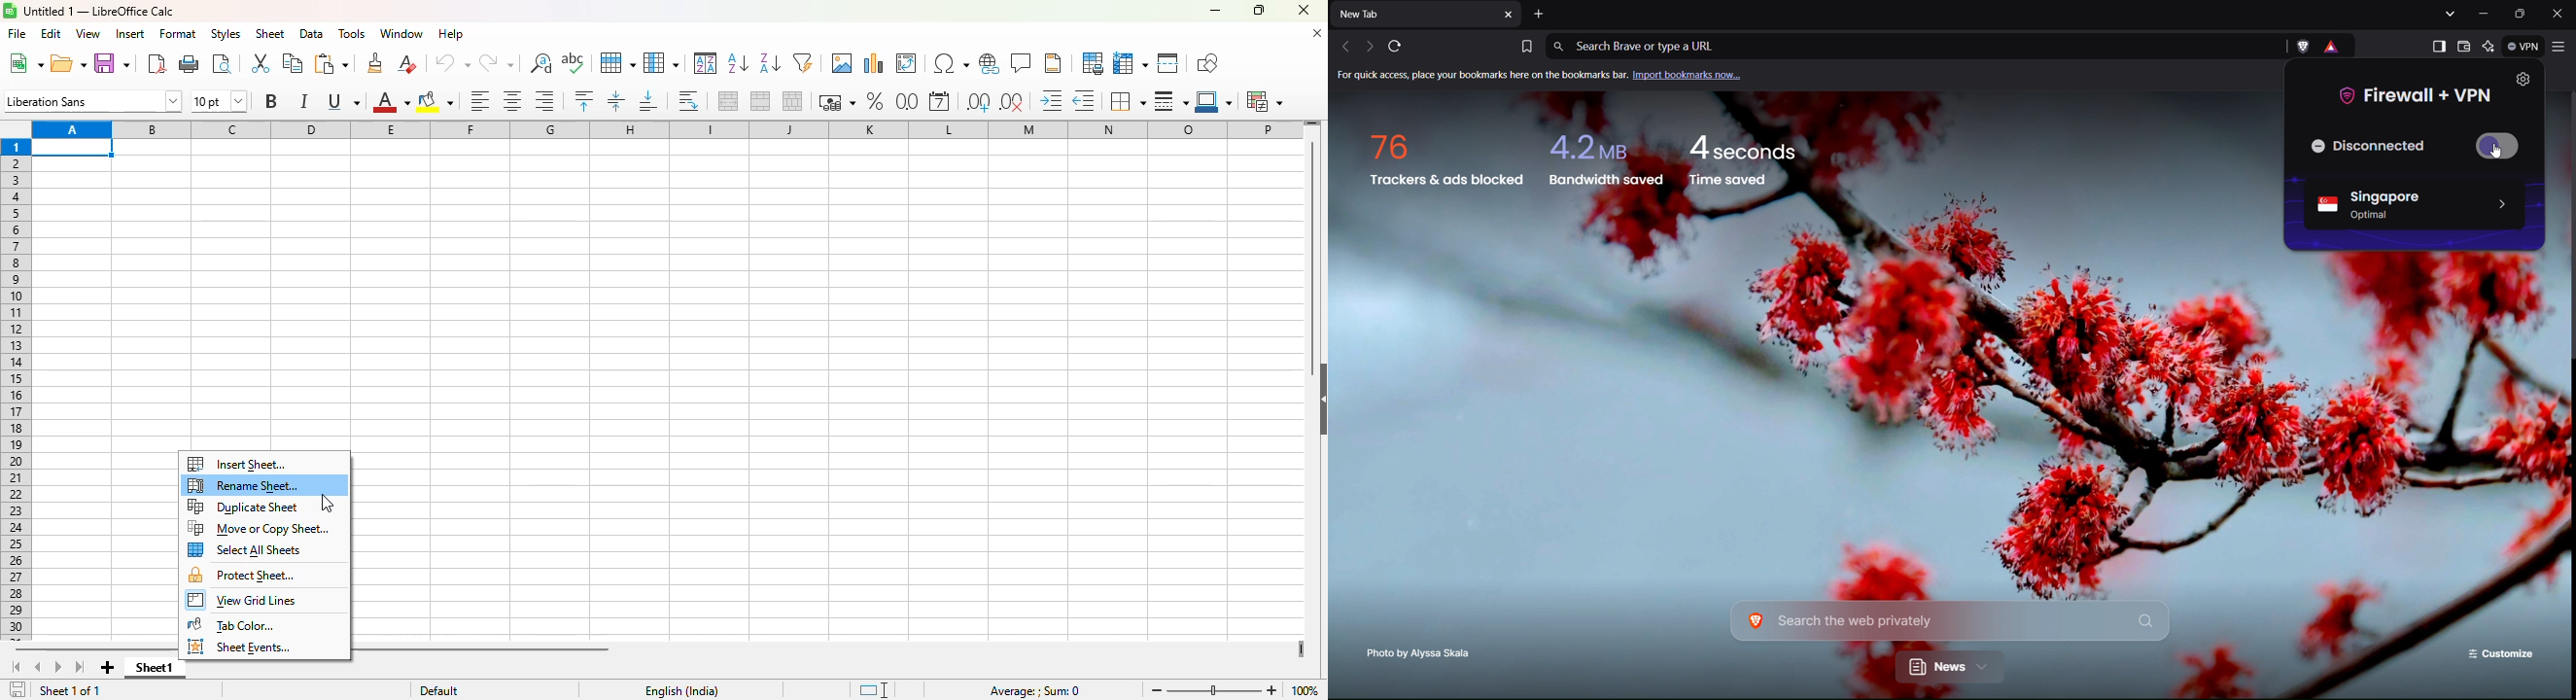 The image size is (2576, 700). I want to click on align bottom, so click(649, 101).